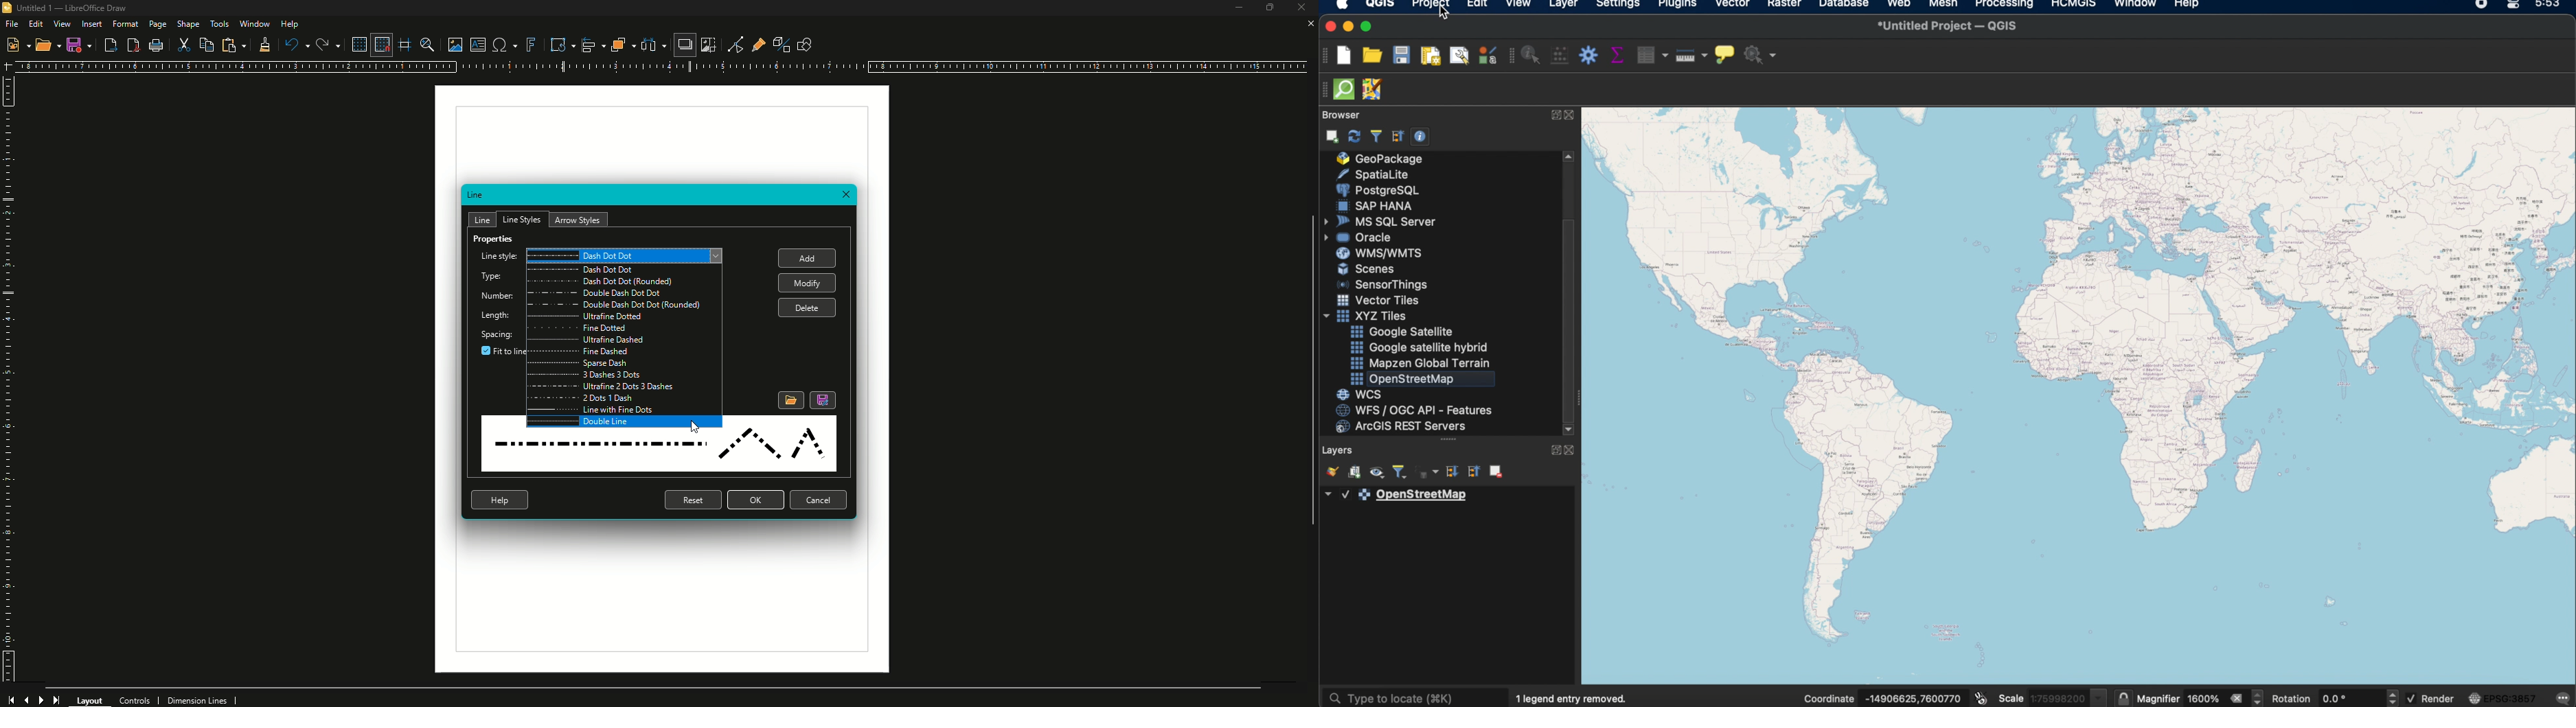 Image resolution: width=2576 pixels, height=728 pixels. I want to click on Arrange, so click(618, 45).